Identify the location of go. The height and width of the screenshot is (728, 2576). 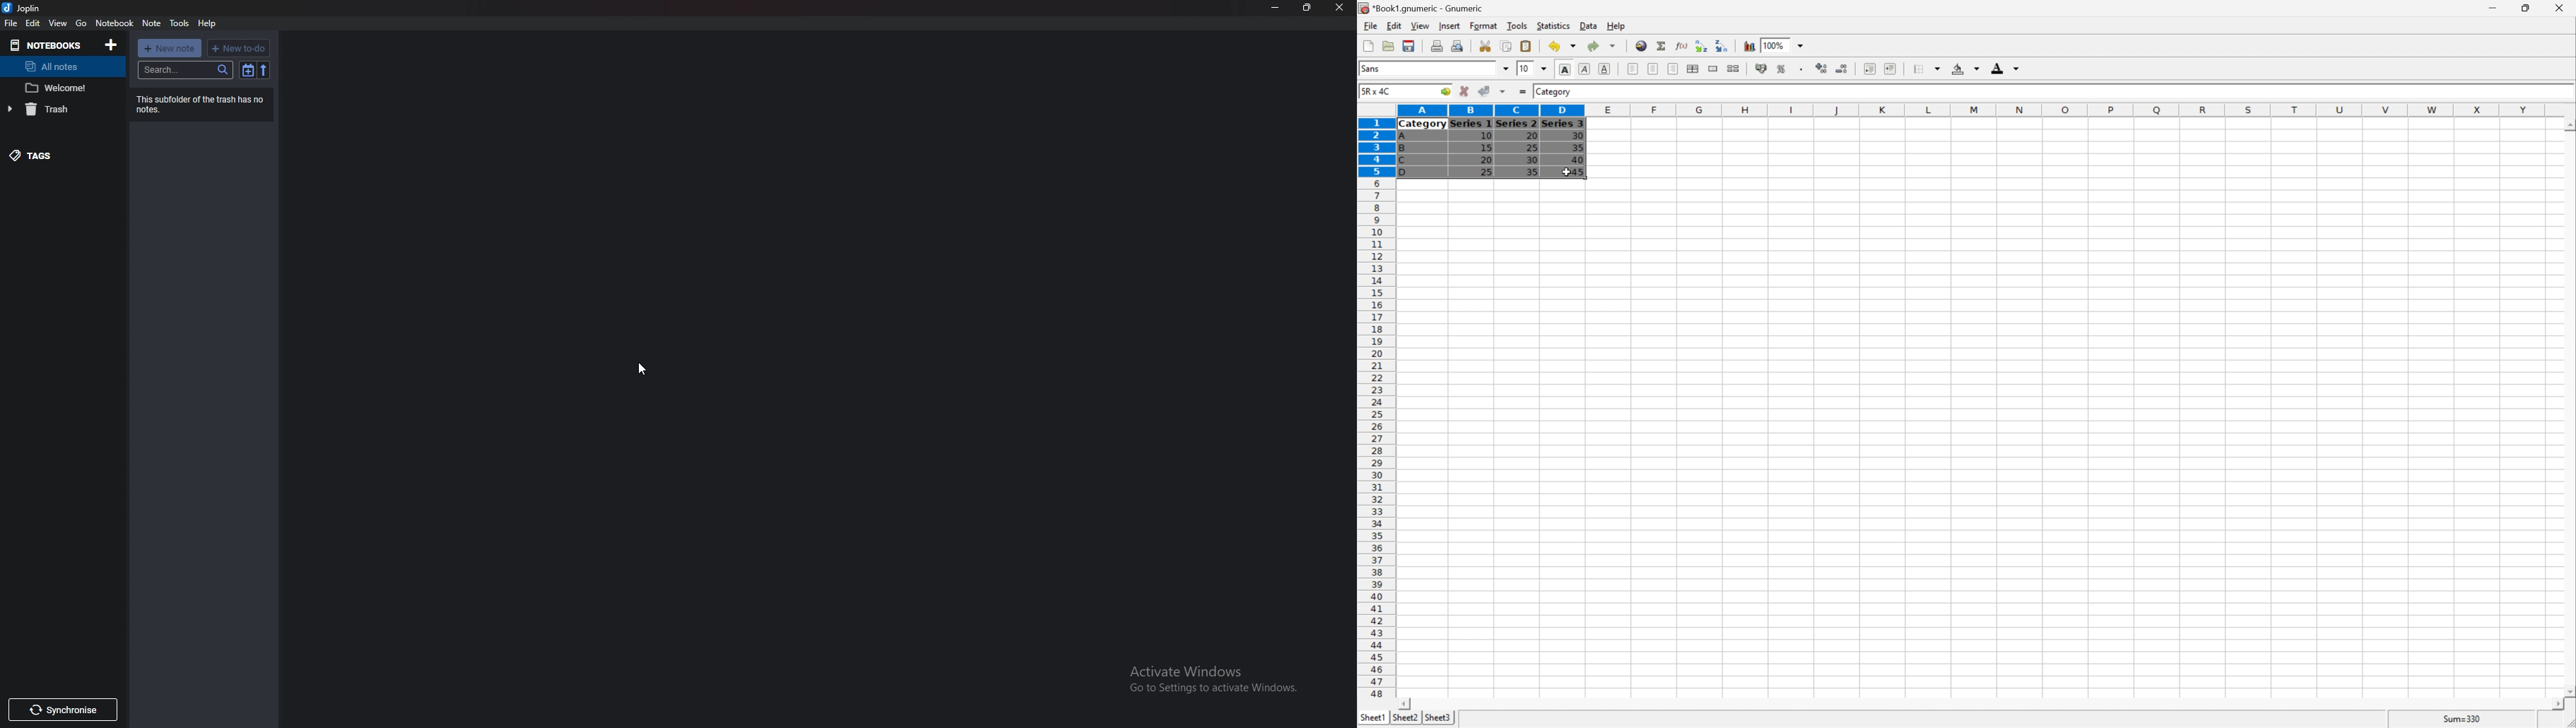
(81, 24).